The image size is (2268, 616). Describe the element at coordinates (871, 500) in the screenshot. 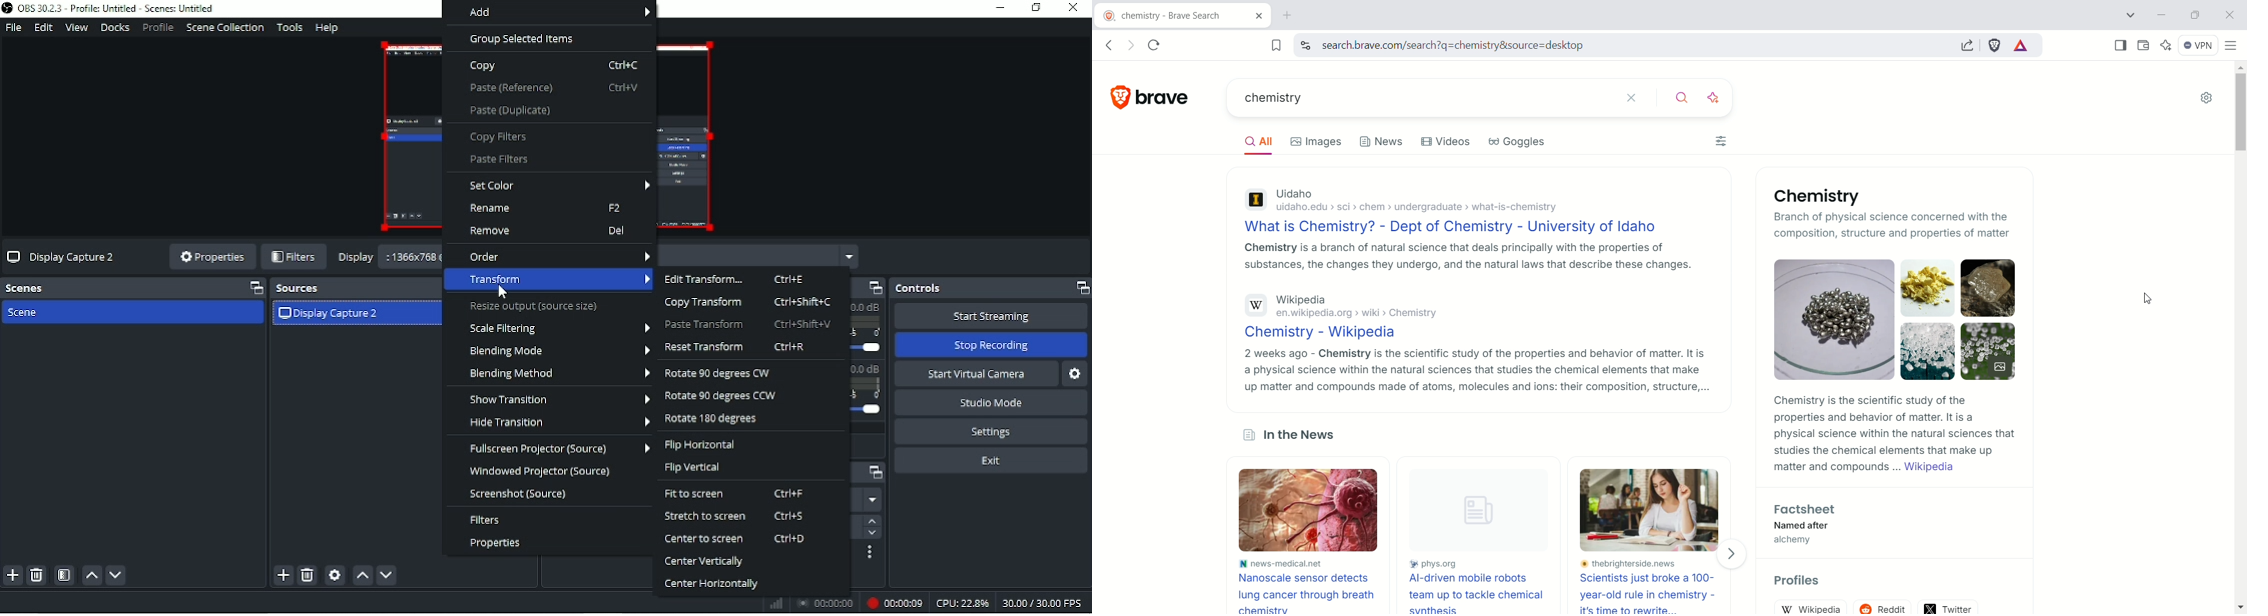

I see `Fade` at that location.